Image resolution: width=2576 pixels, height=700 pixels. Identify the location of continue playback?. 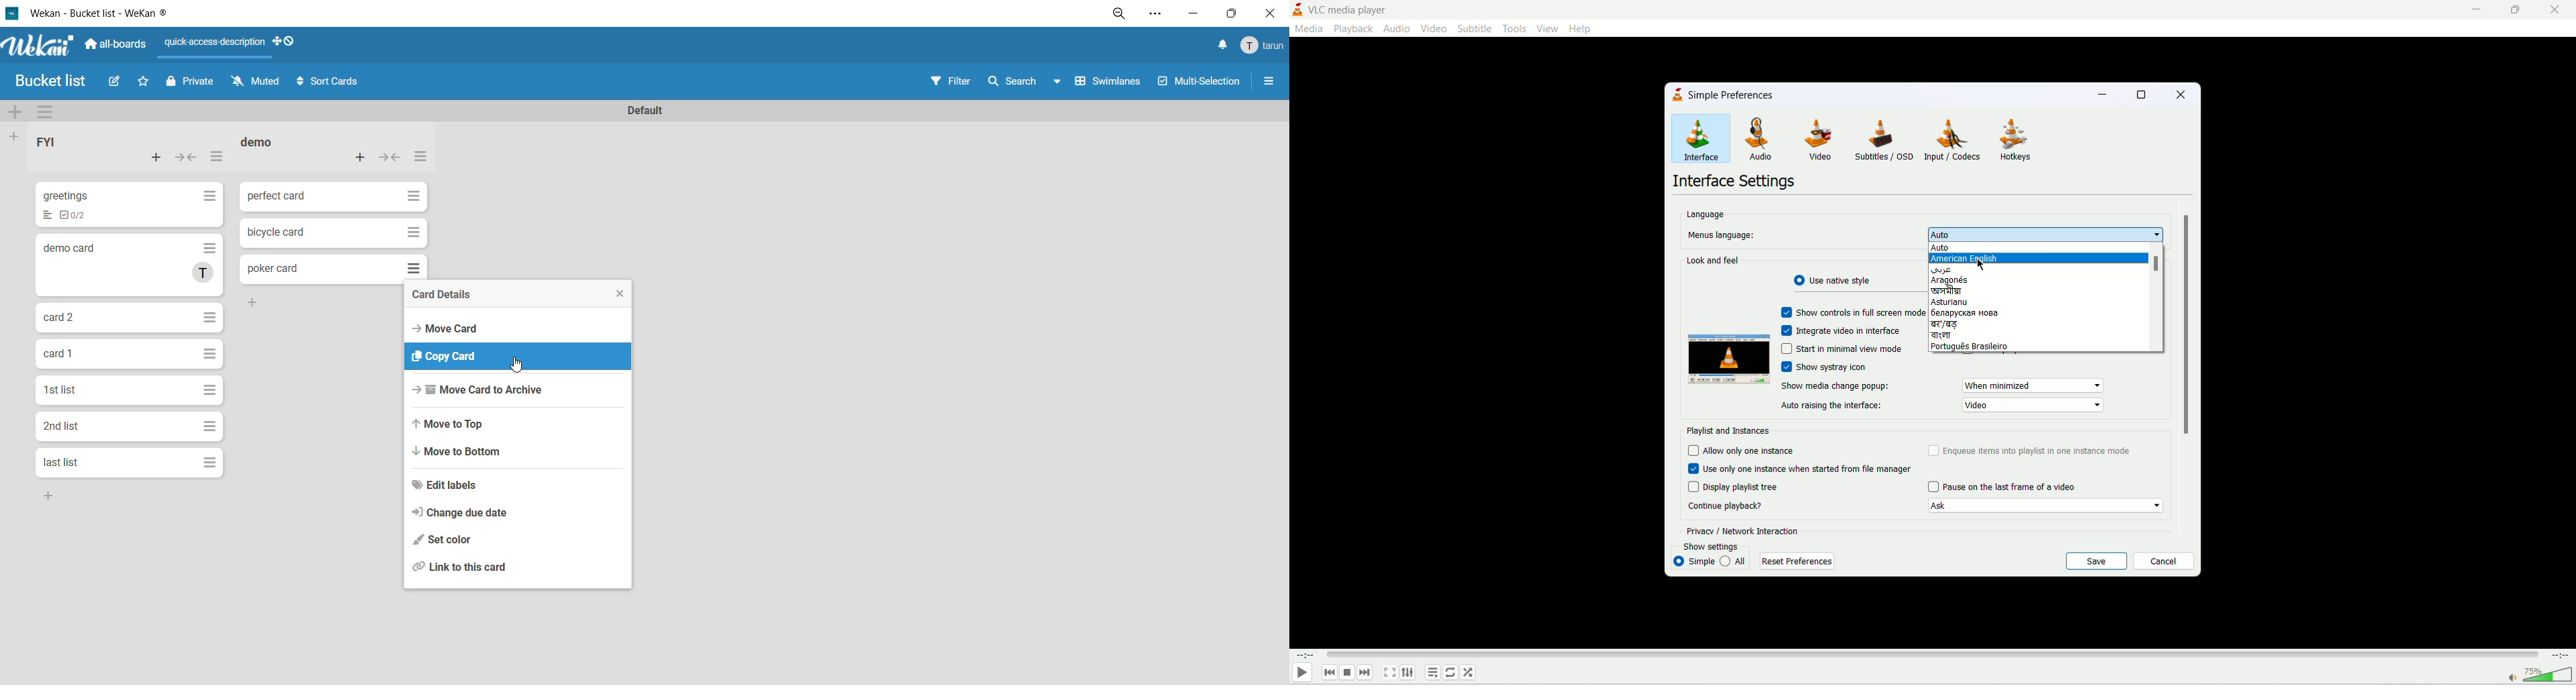
(1725, 505).